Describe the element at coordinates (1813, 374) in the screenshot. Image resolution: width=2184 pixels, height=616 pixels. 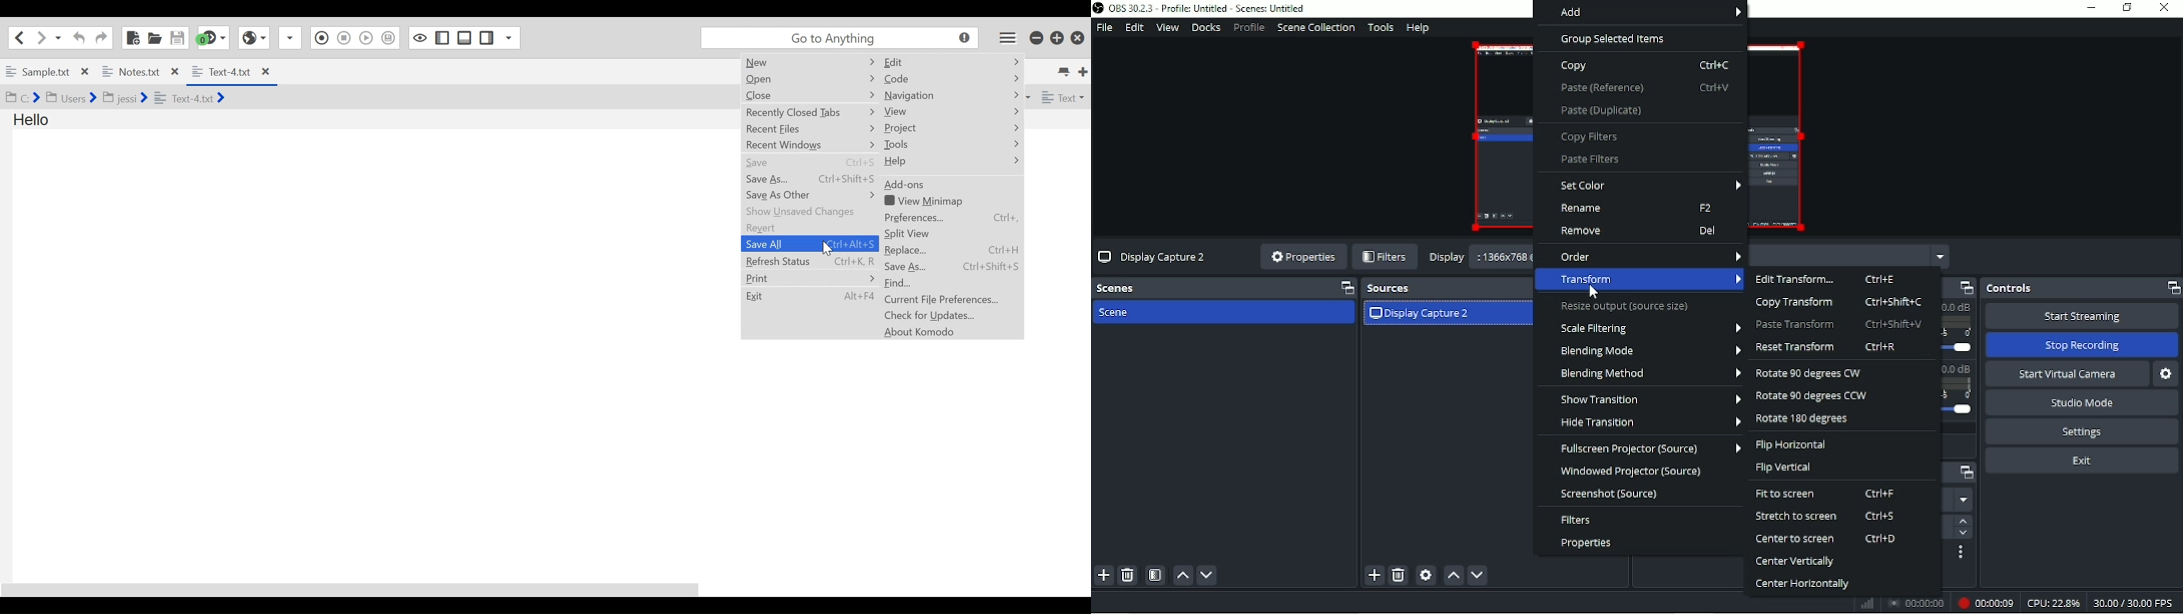
I see `Rotate 90 degress CW` at that location.